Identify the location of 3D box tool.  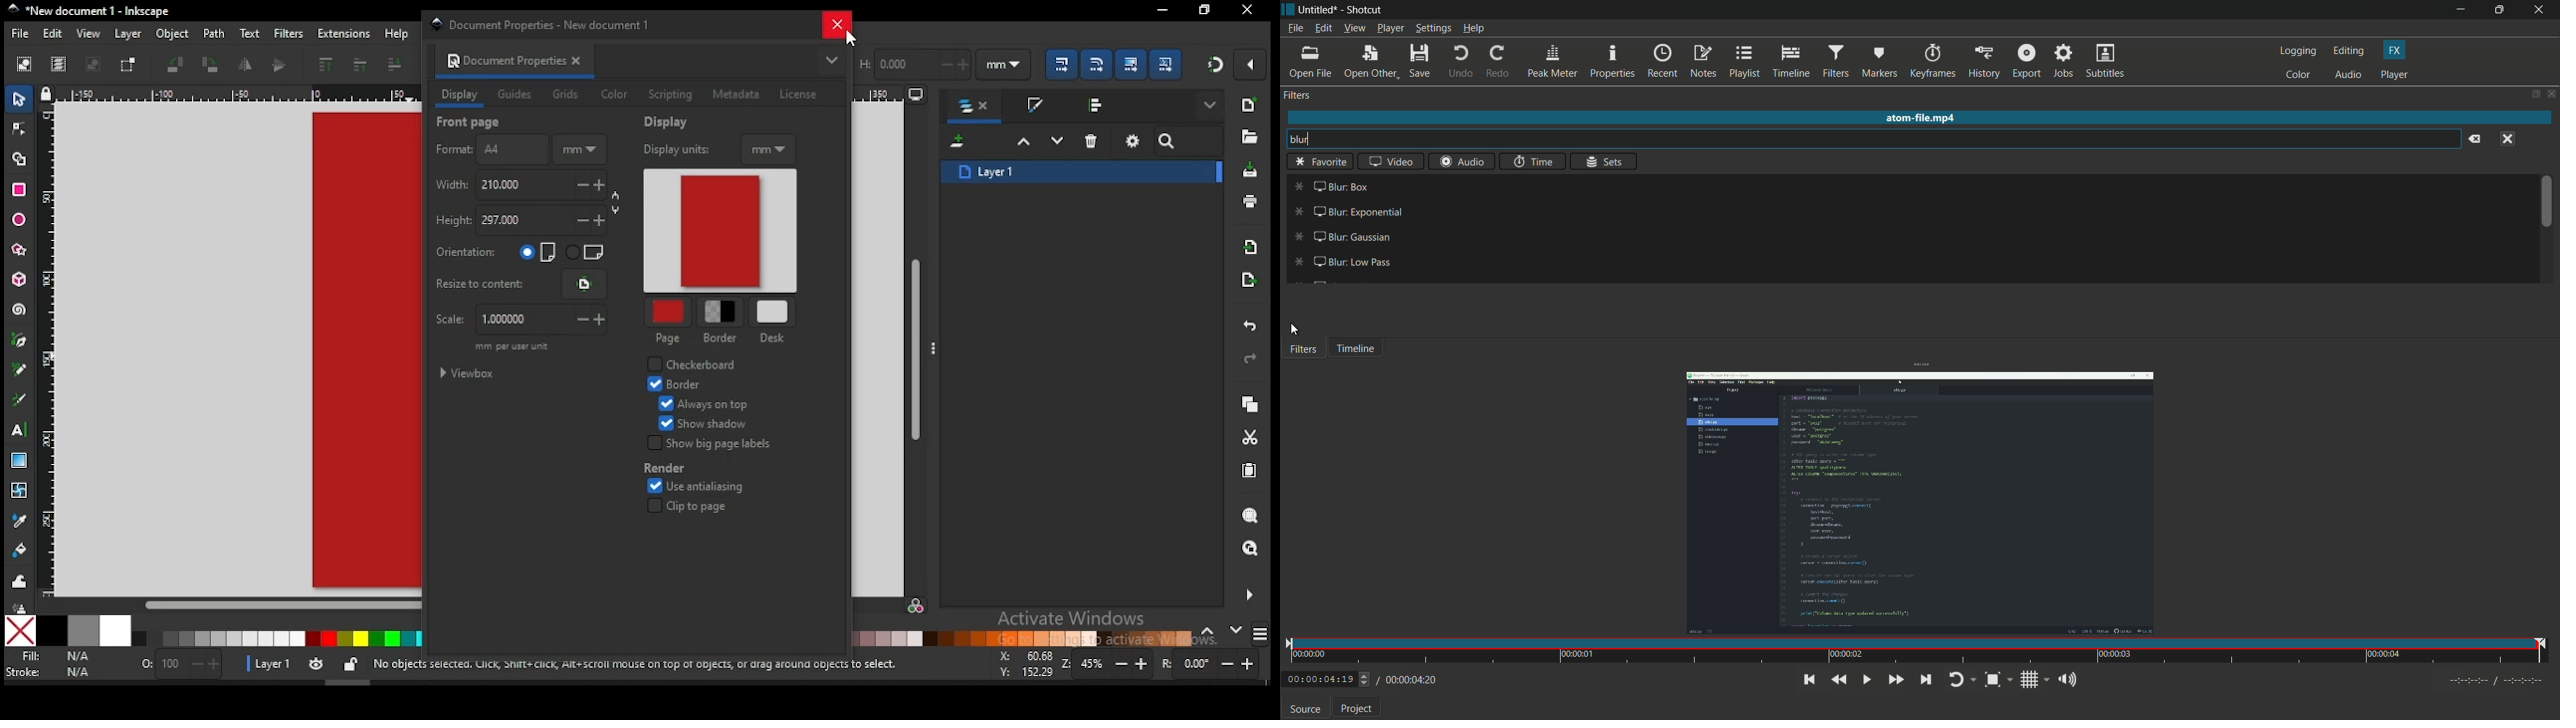
(21, 279).